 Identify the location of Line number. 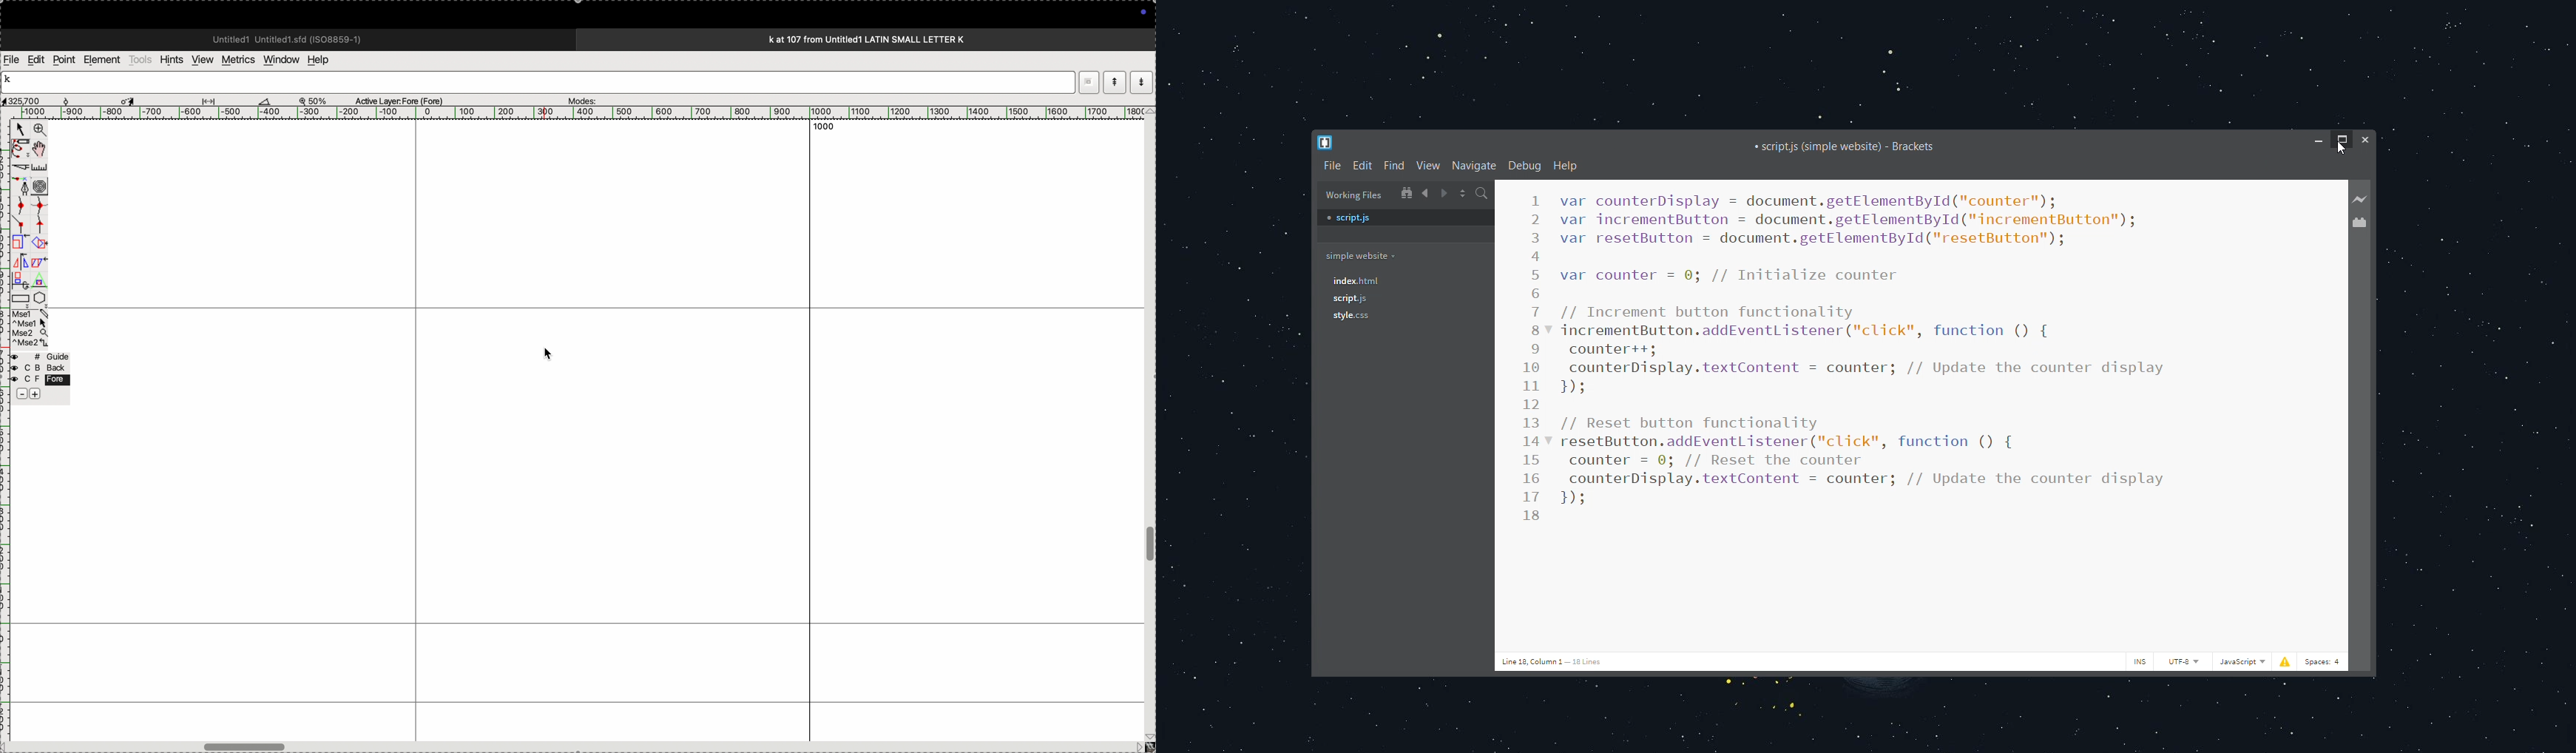
(1536, 359).